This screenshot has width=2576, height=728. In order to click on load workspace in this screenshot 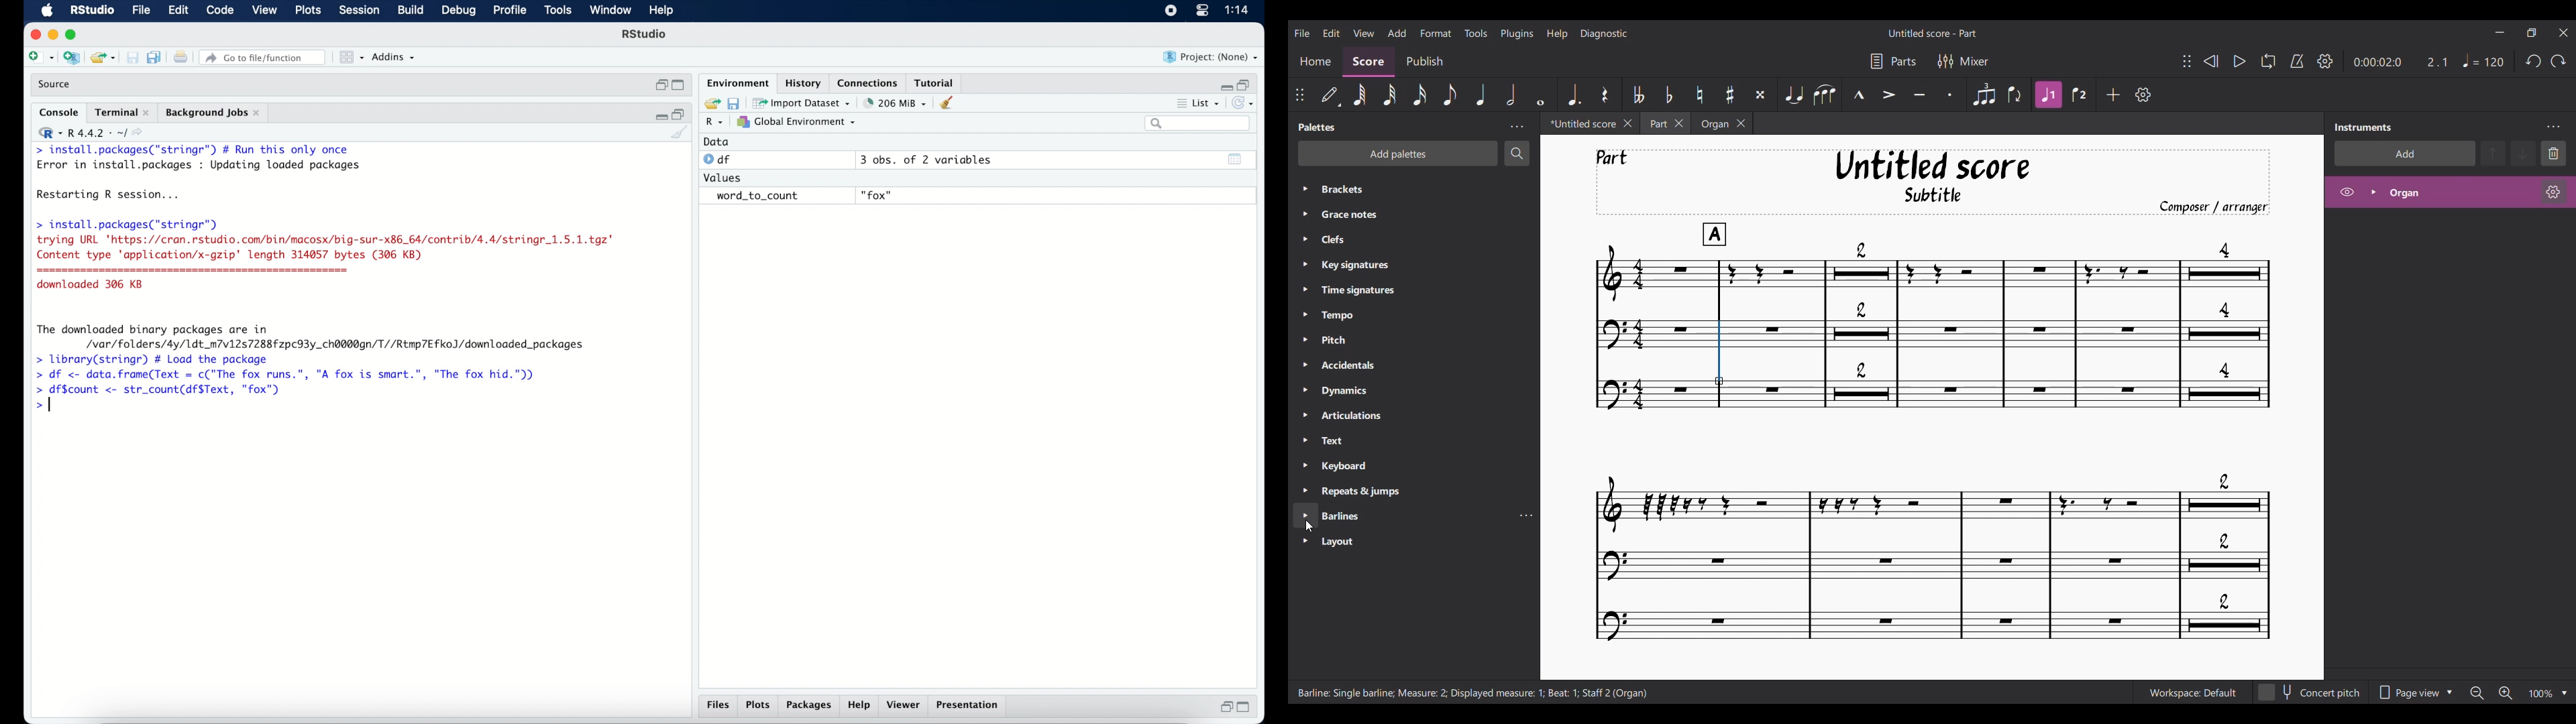, I will do `click(710, 104)`.